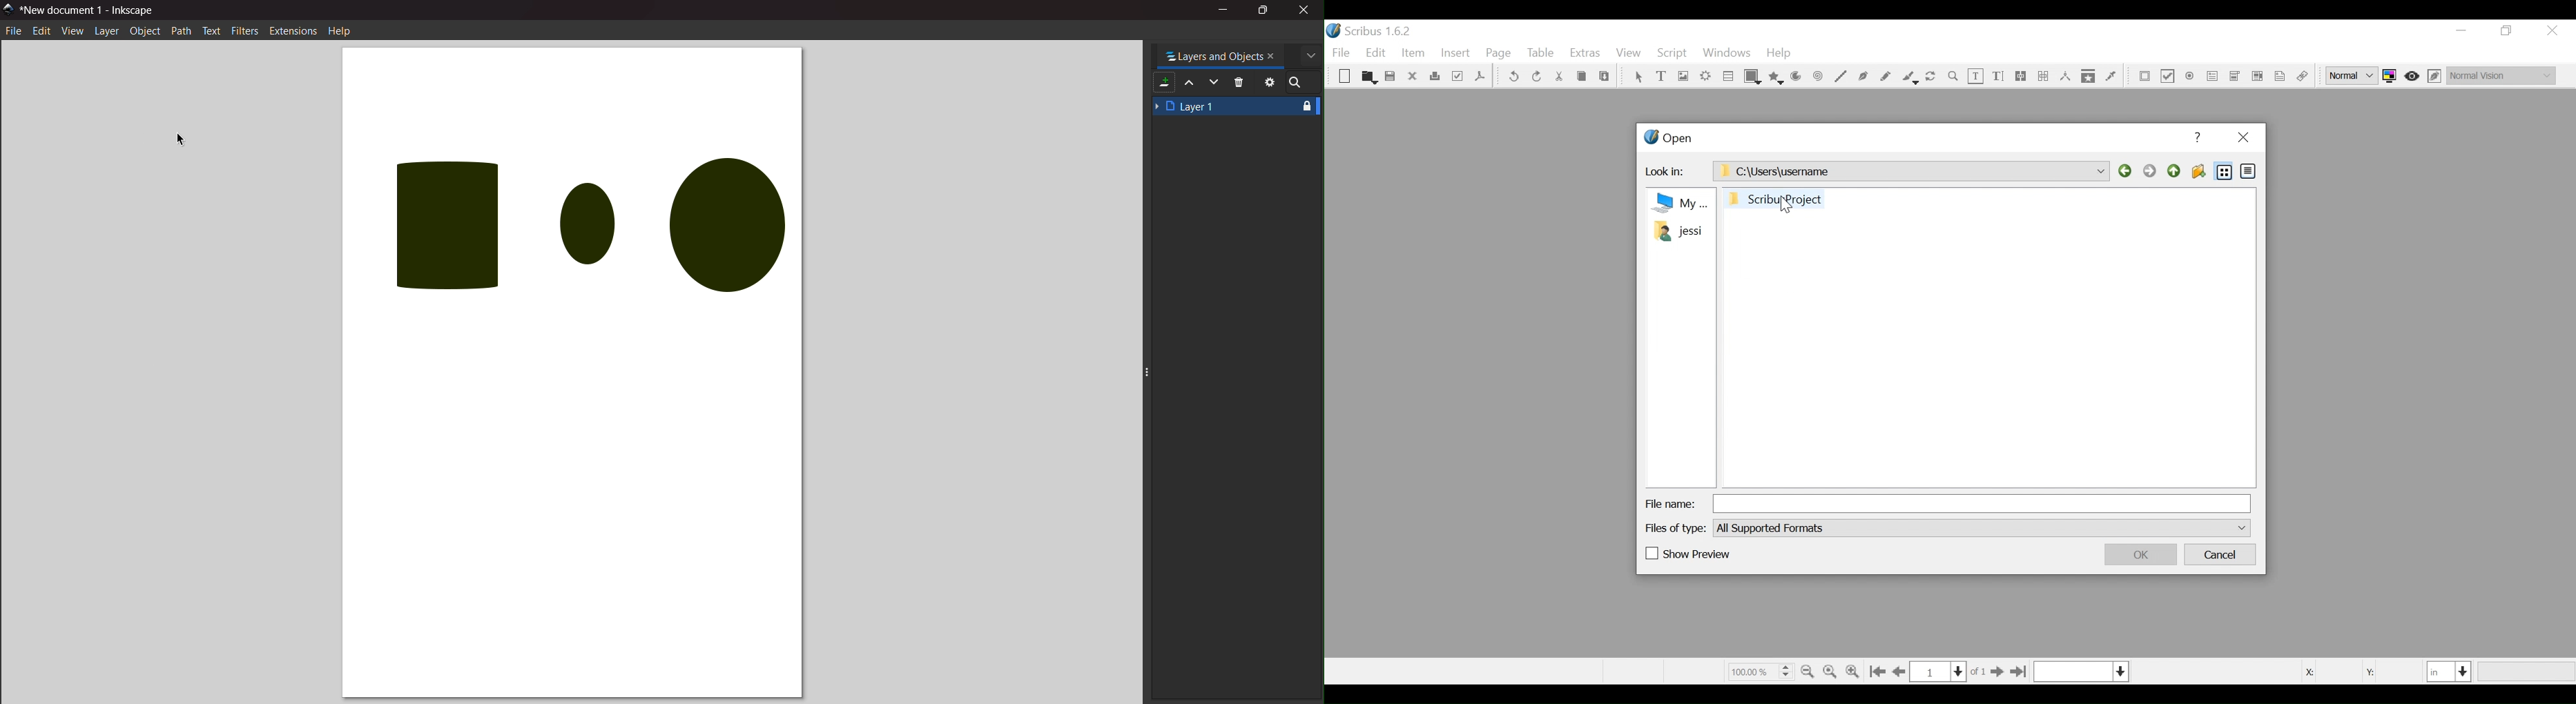 Image resolution: width=2576 pixels, height=728 pixels. What do you see at coordinates (1689, 555) in the screenshot?
I see `(un)check Show Preview` at bounding box center [1689, 555].